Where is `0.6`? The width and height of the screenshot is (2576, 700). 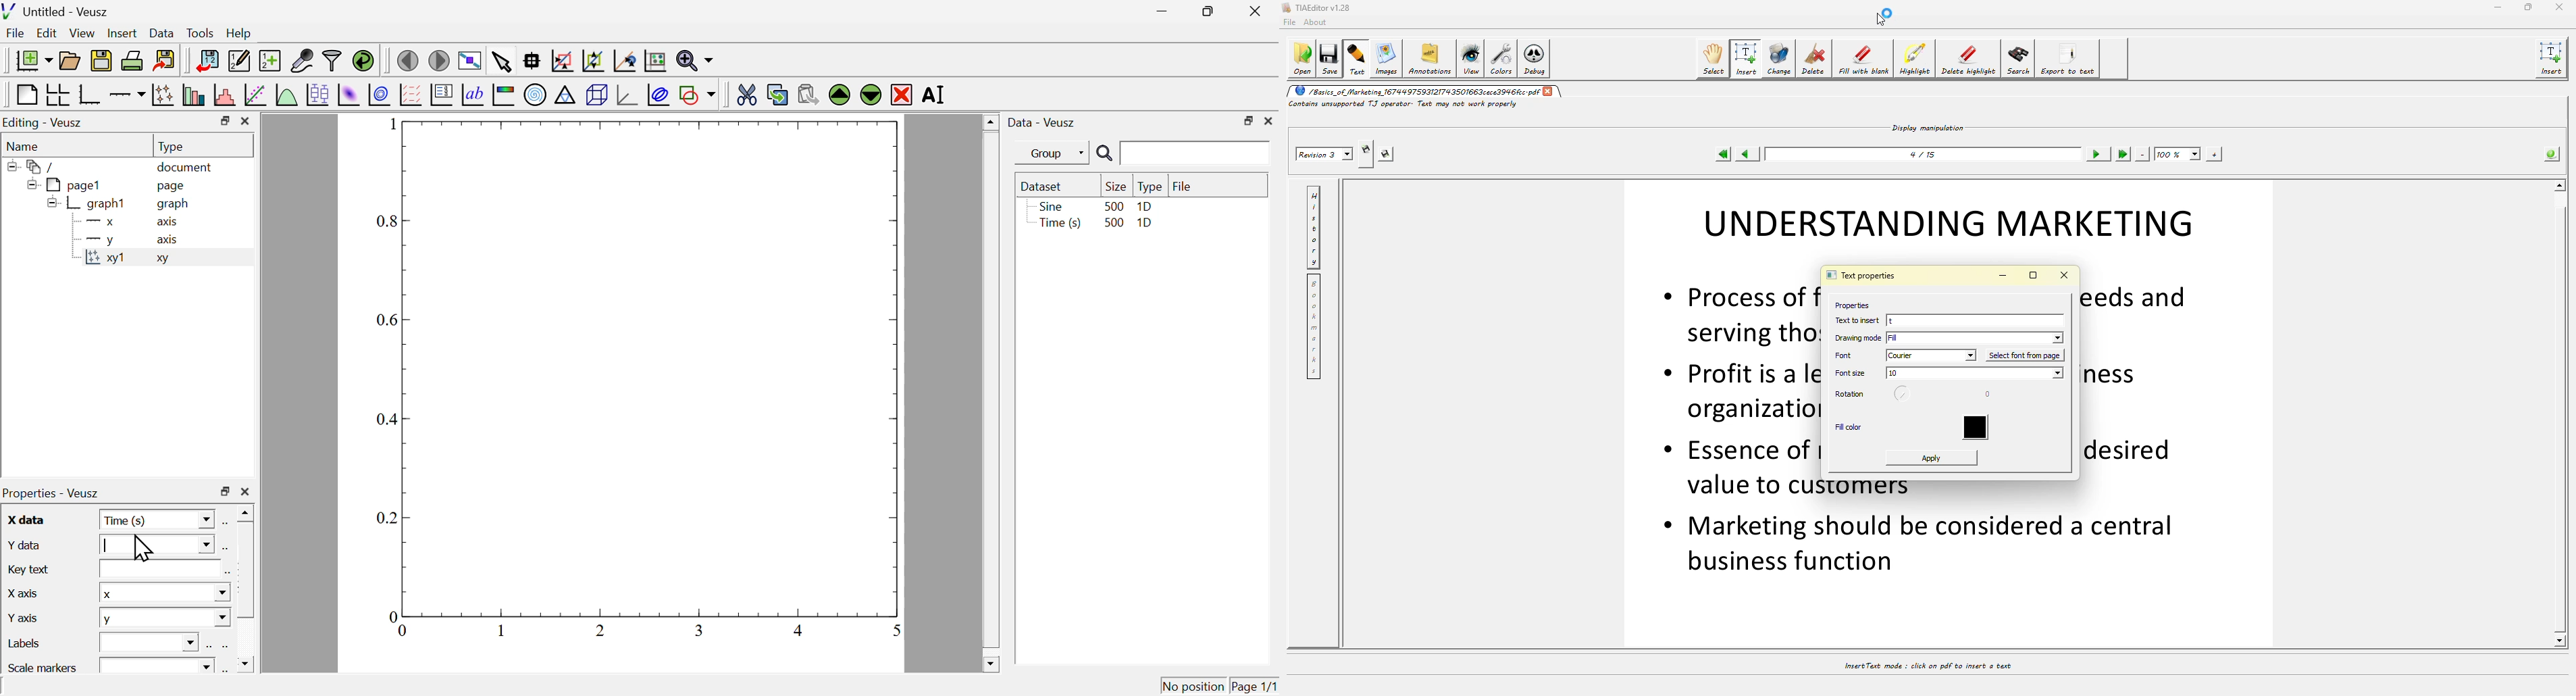 0.6 is located at coordinates (390, 320).